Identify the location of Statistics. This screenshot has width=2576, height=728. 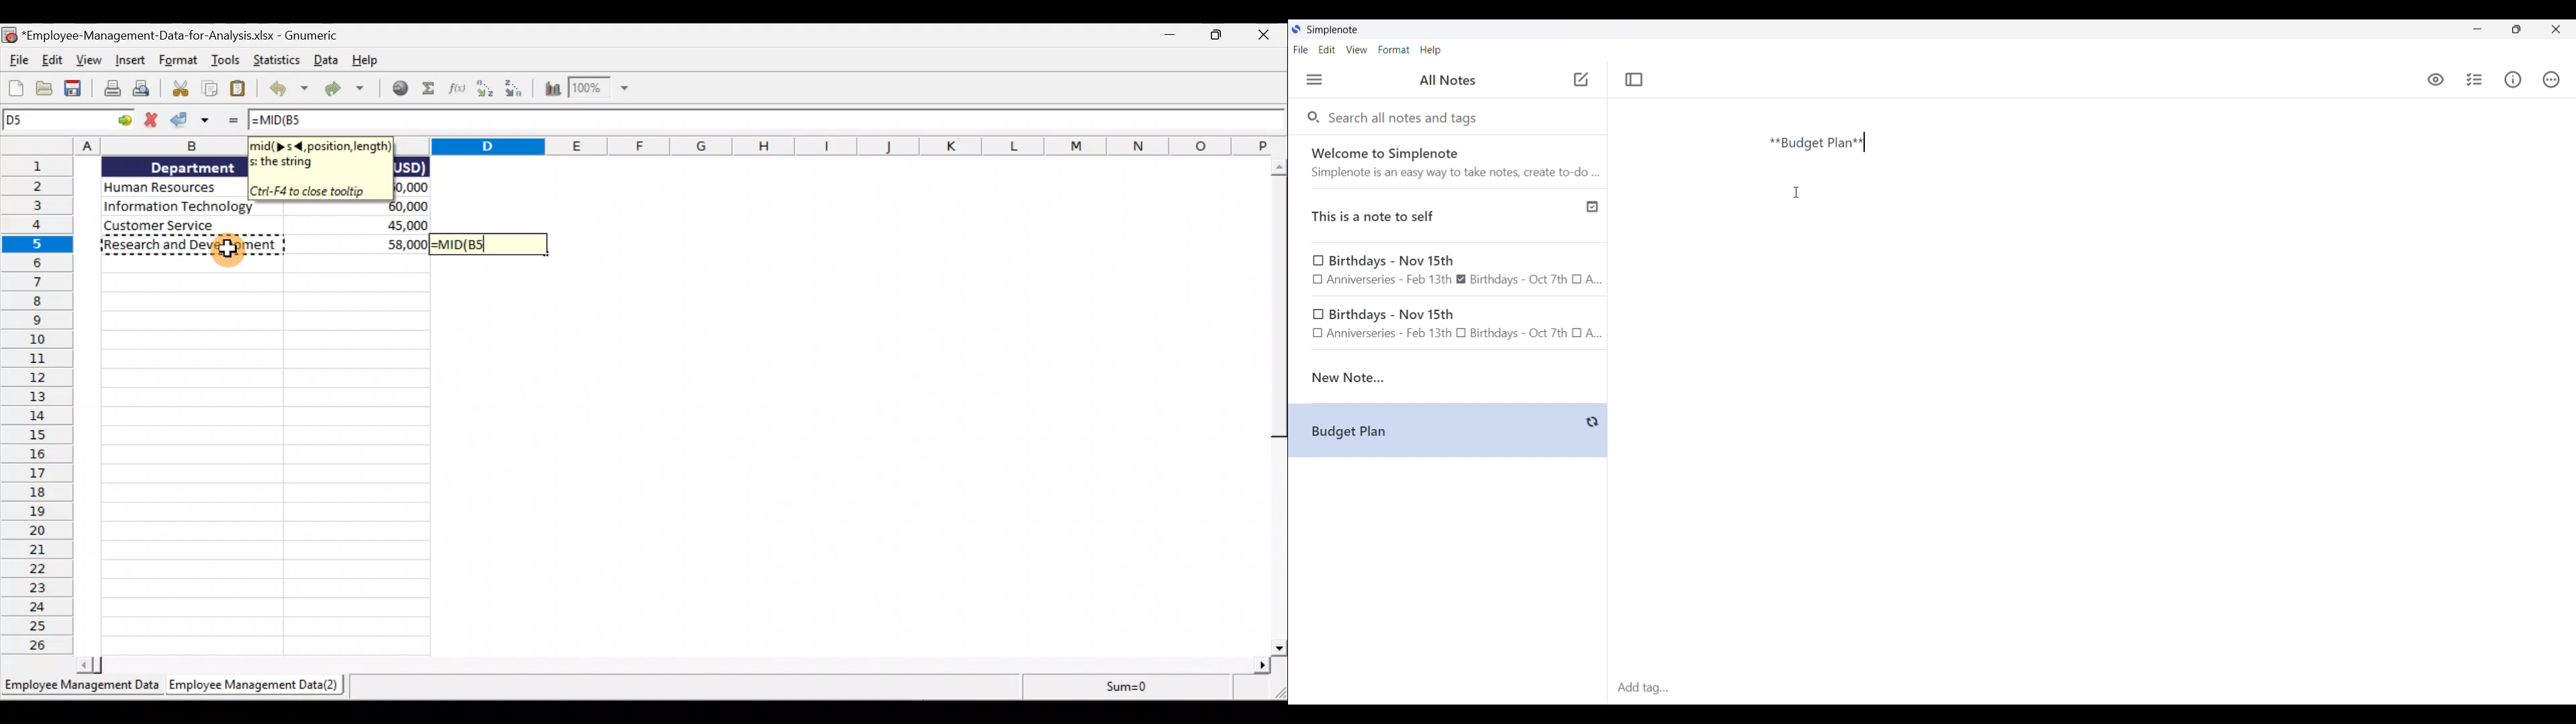
(278, 60).